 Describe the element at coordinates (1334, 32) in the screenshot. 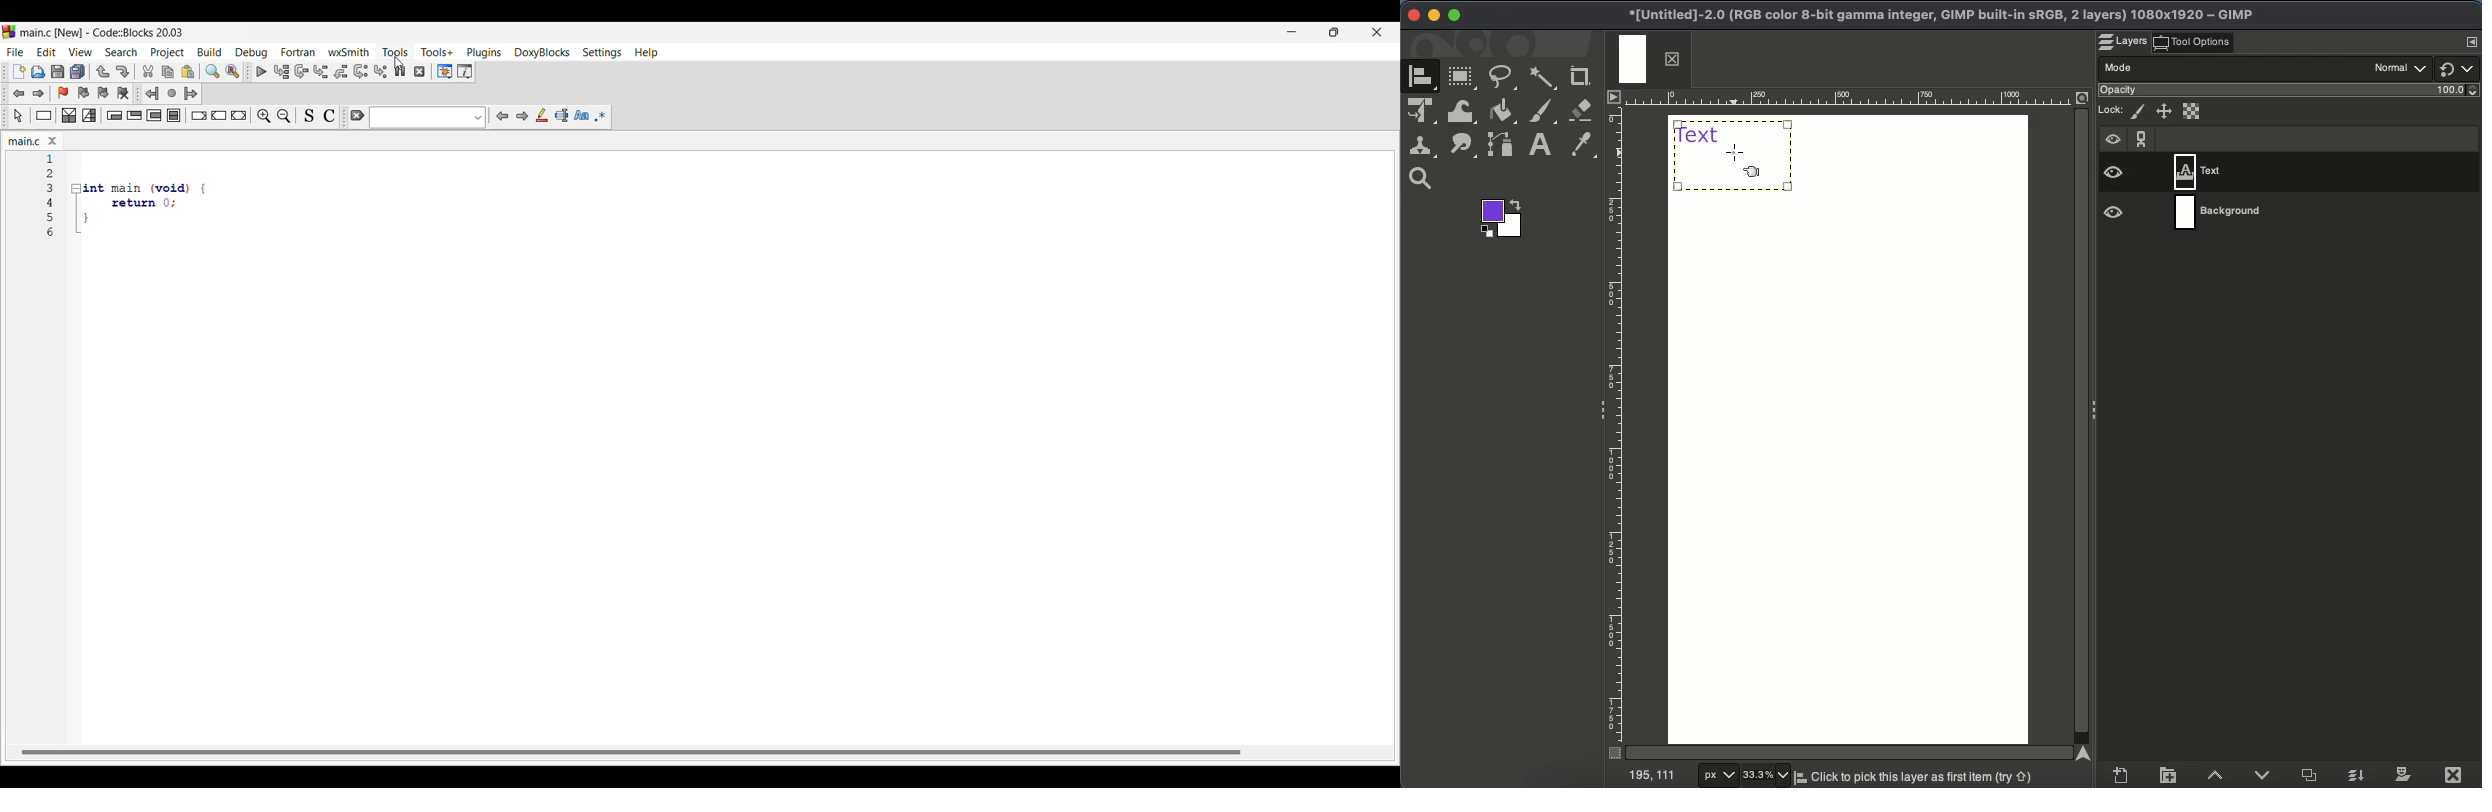

I see `Show interface in smaller tab` at that location.